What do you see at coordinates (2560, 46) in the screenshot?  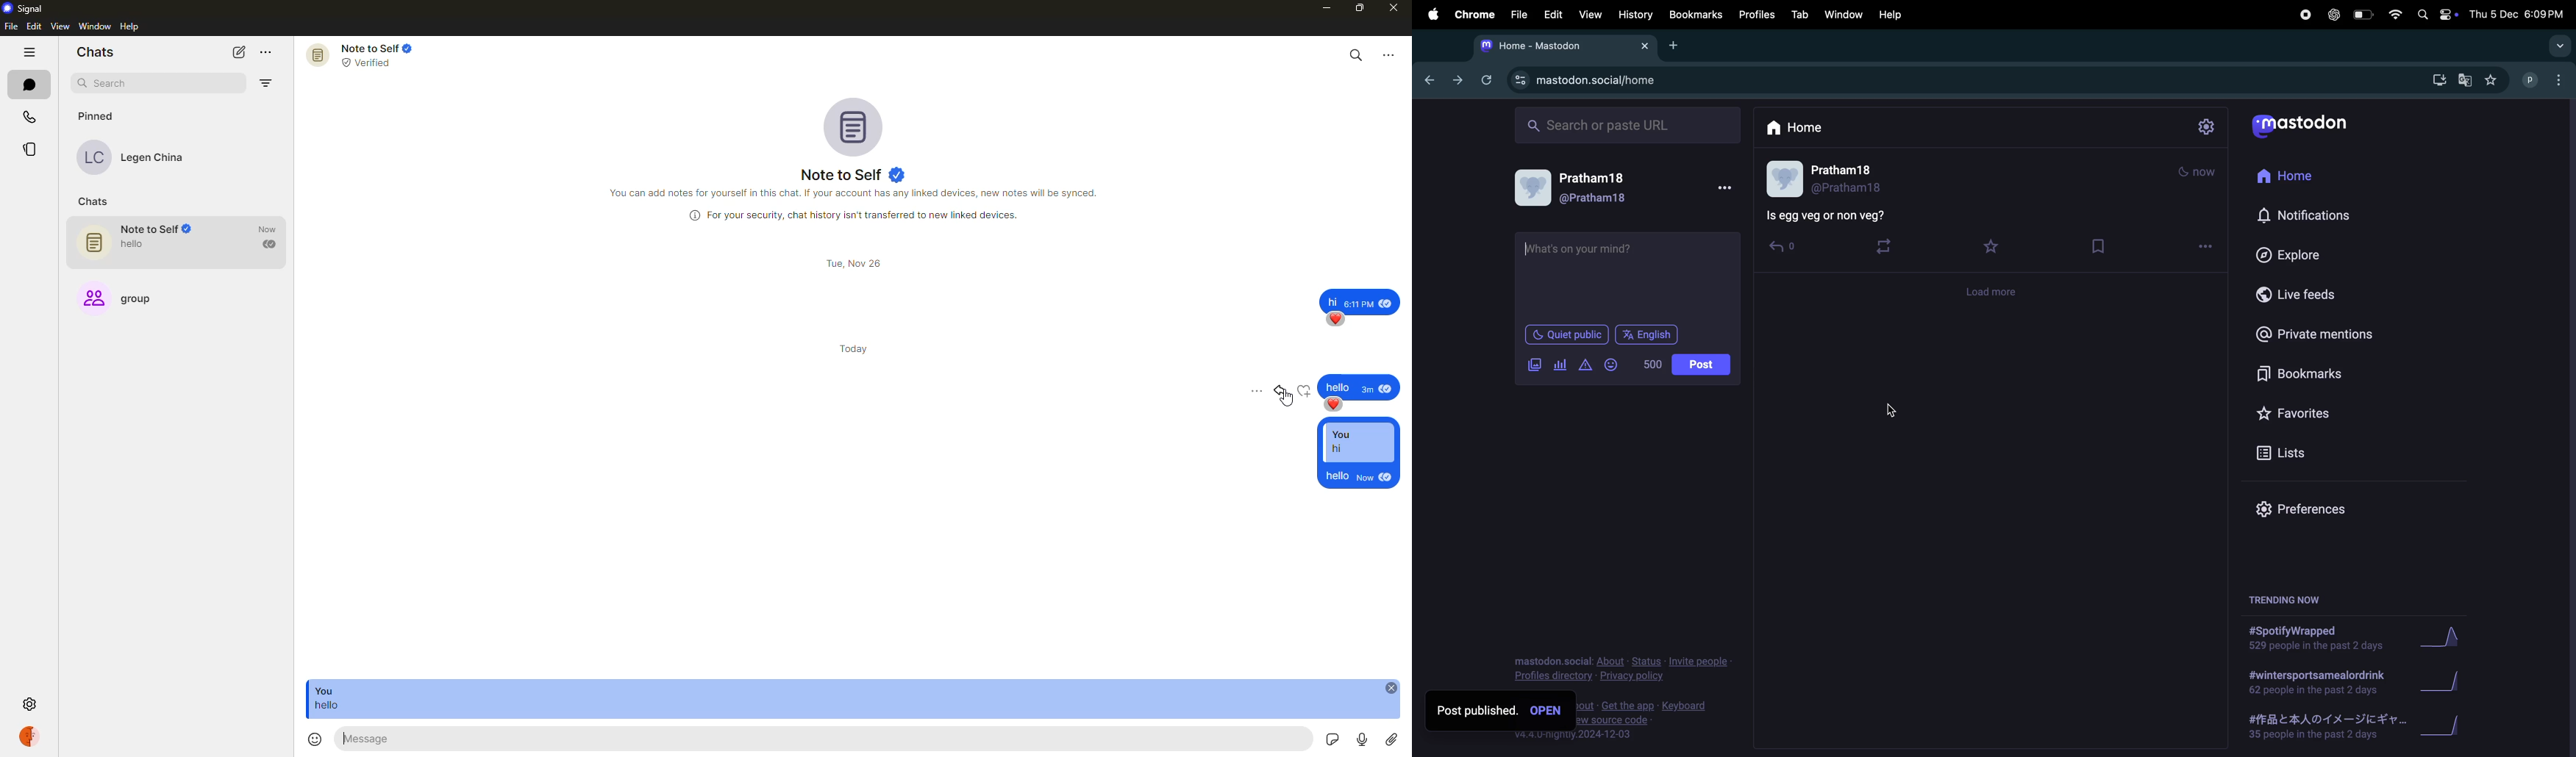 I see `drop down` at bounding box center [2560, 46].